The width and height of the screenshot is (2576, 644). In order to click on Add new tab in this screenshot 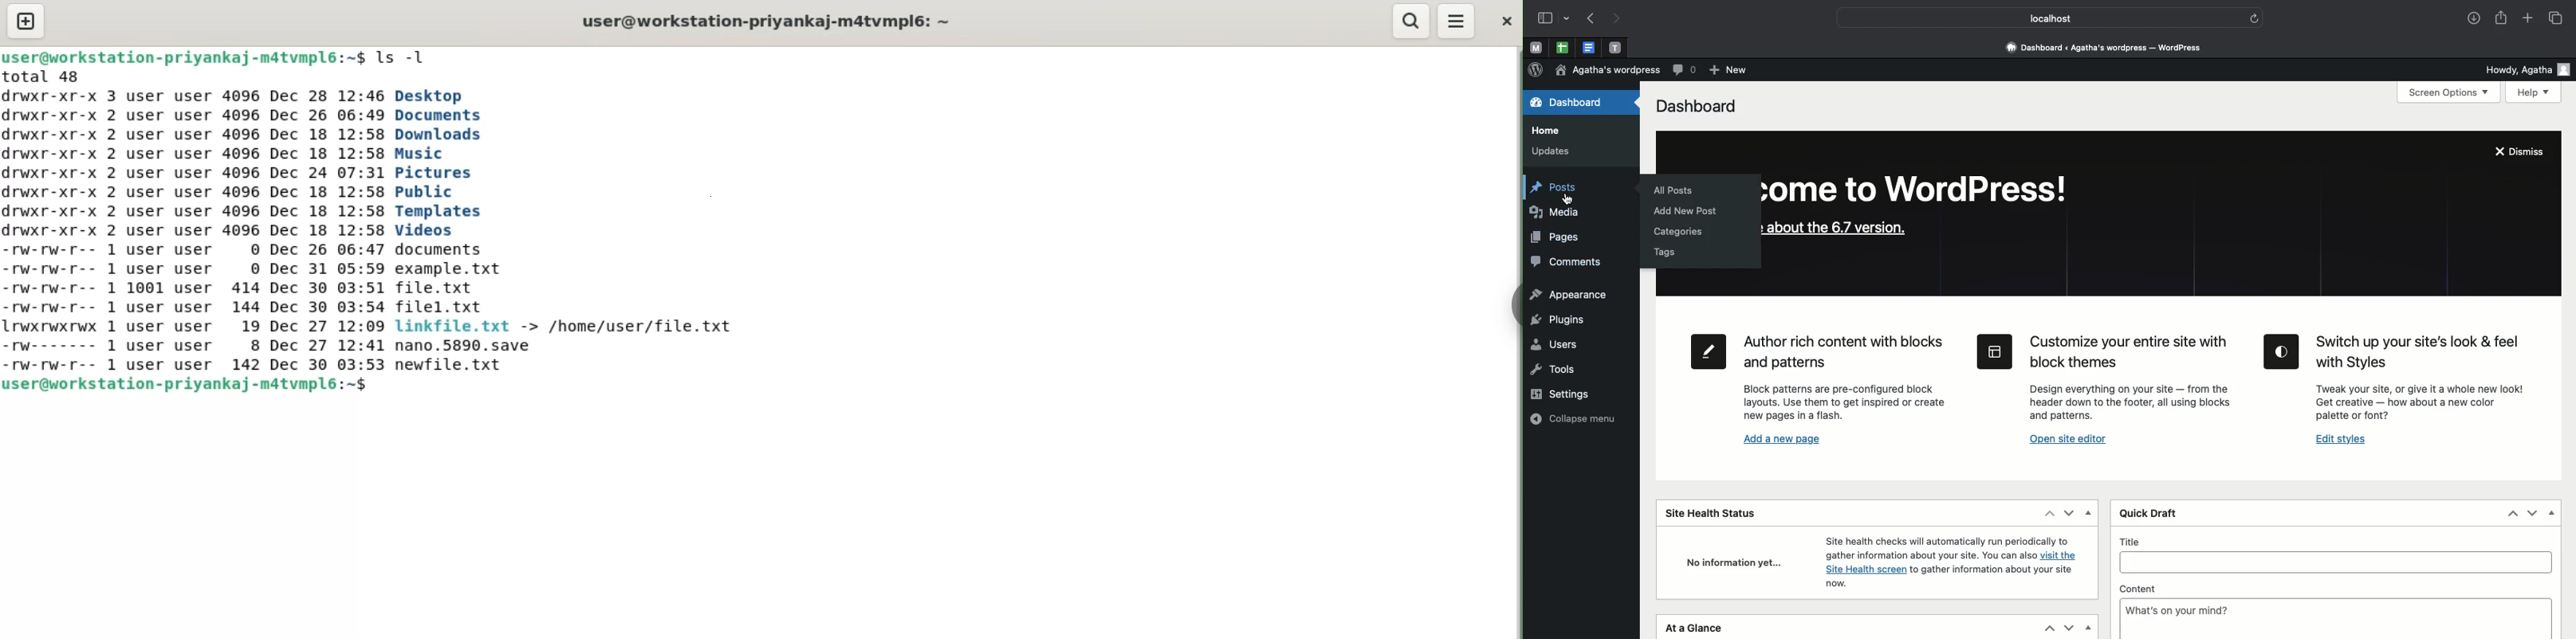, I will do `click(2527, 19)`.